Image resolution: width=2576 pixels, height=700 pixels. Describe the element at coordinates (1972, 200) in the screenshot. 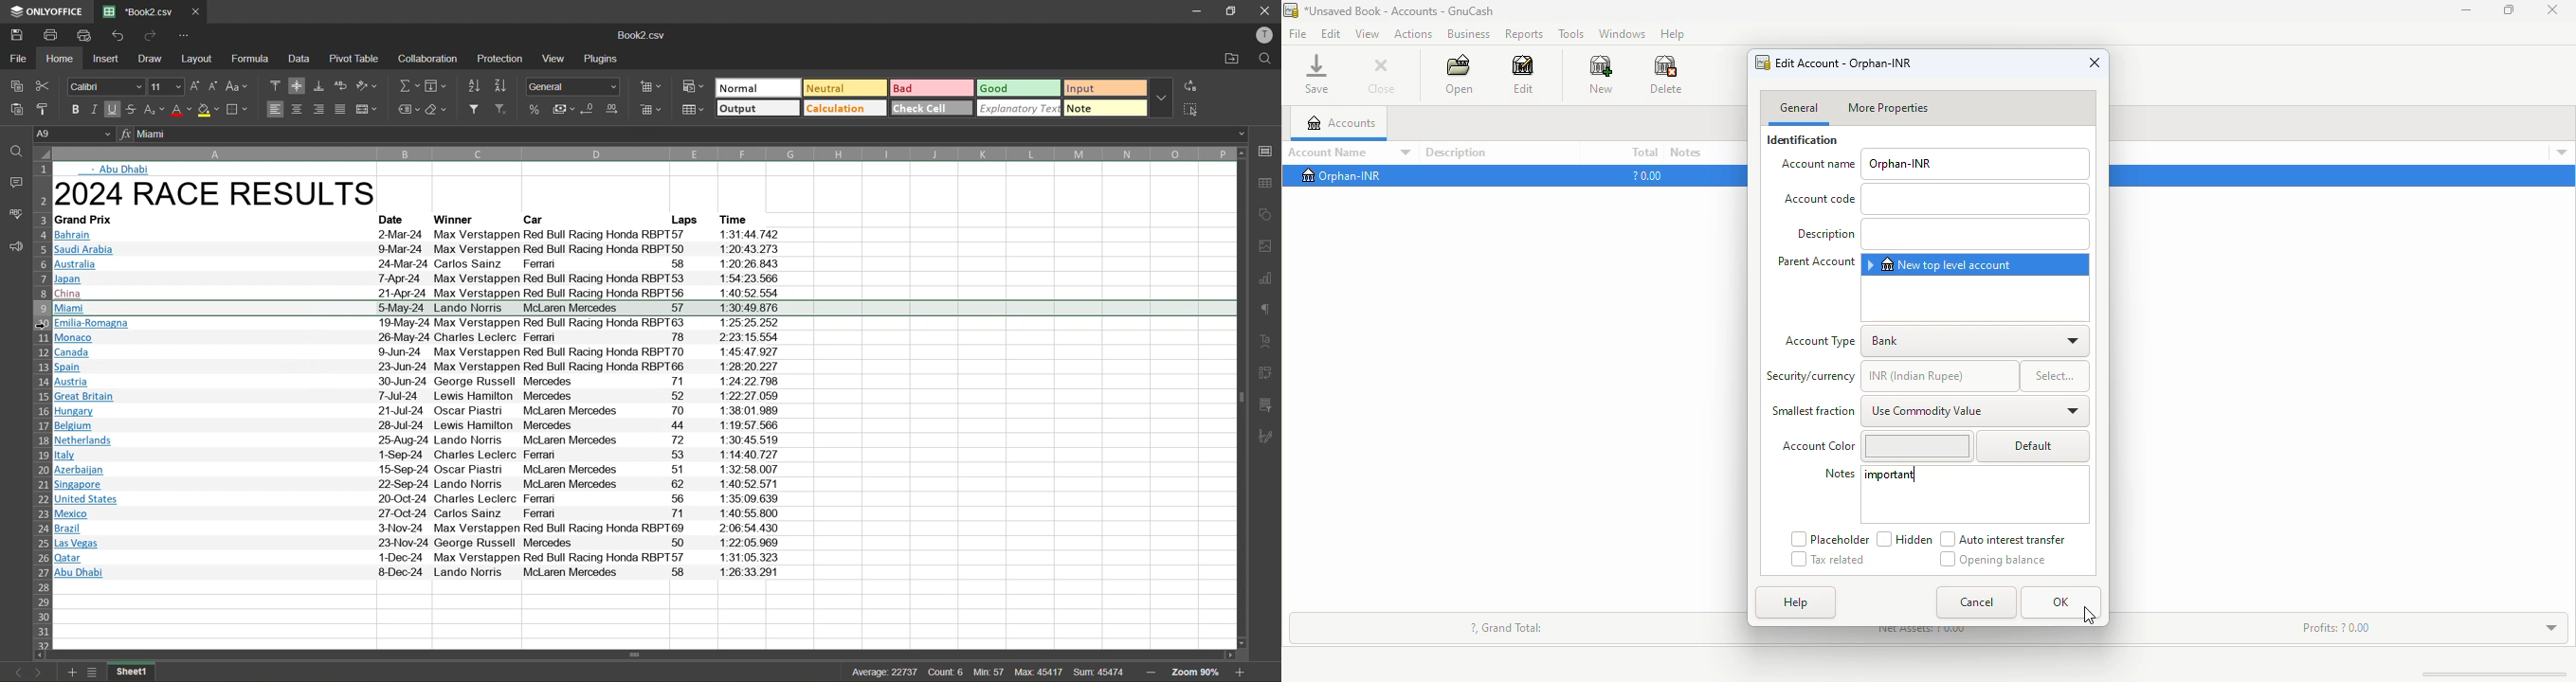

I see `add Account code` at that location.